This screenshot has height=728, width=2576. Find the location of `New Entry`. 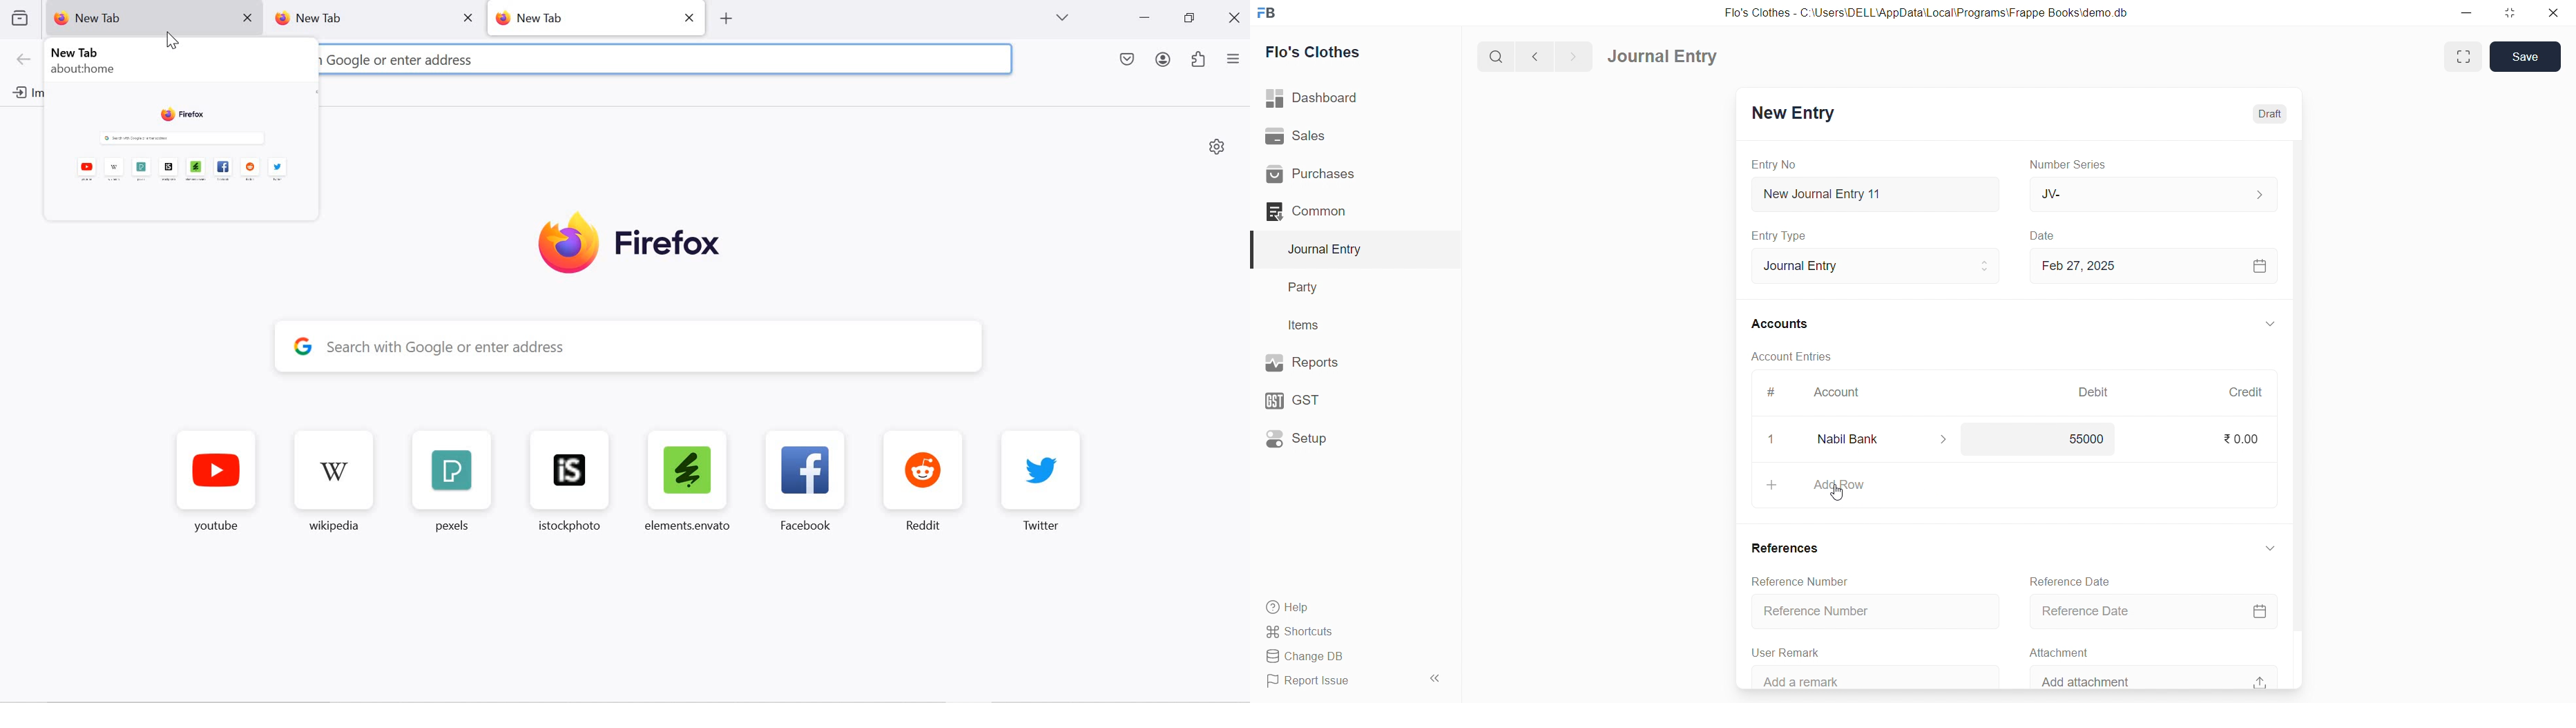

New Entry is located at coordinates (1796, 114).